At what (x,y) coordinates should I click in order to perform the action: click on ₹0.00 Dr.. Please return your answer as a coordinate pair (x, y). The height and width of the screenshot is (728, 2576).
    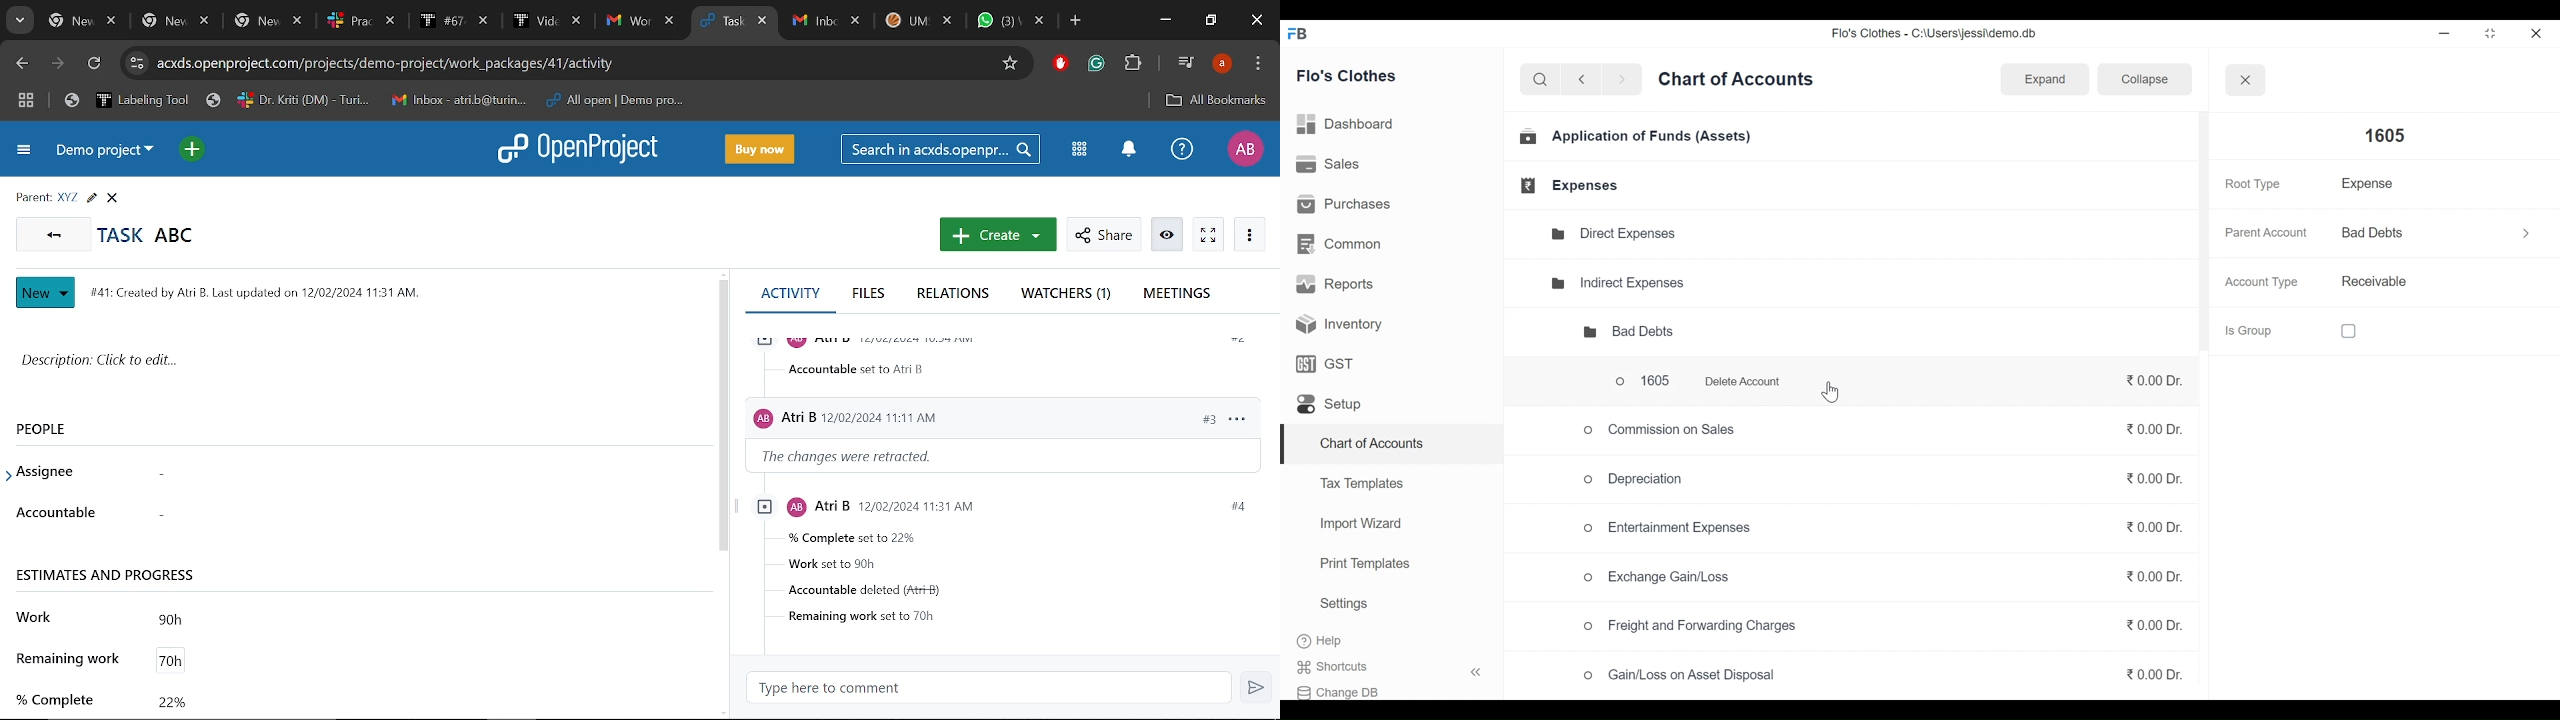
    Looking at the image, I should click on (2144, 523).